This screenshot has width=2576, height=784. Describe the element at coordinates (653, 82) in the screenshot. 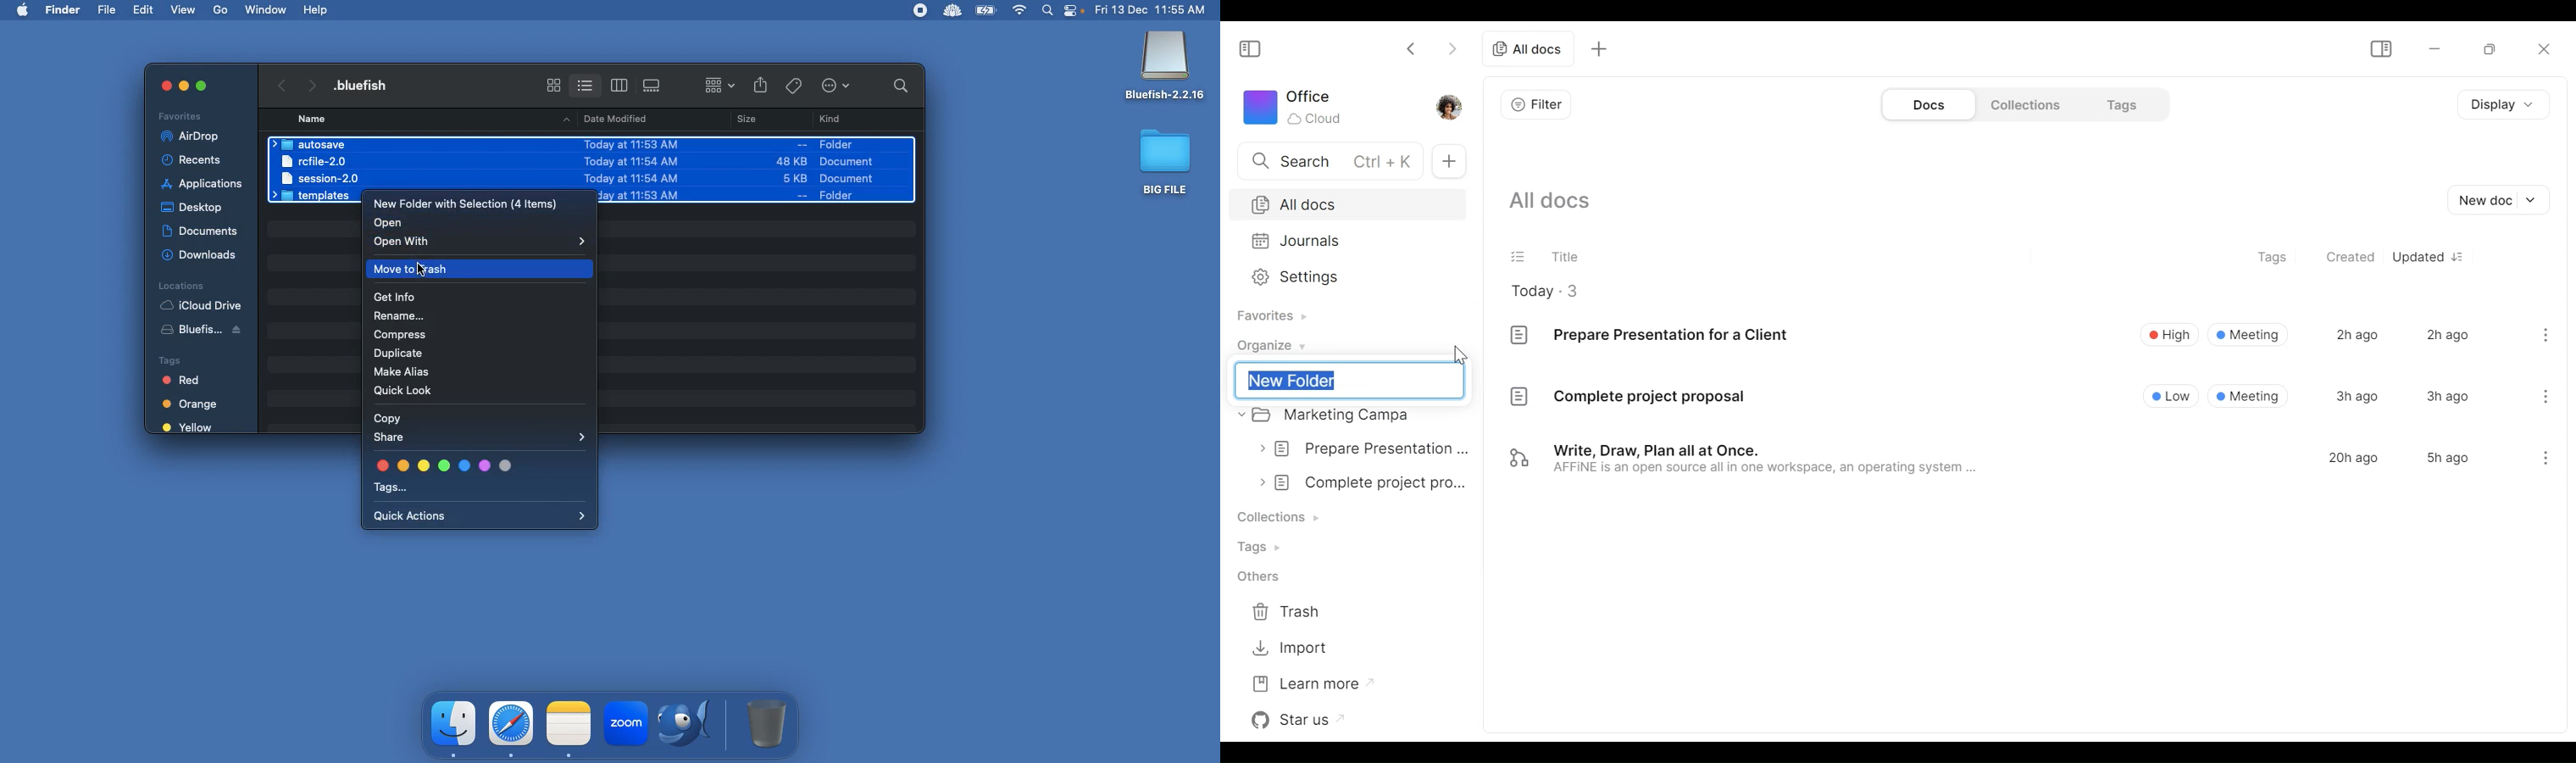

I see `Gallery View` at that location.